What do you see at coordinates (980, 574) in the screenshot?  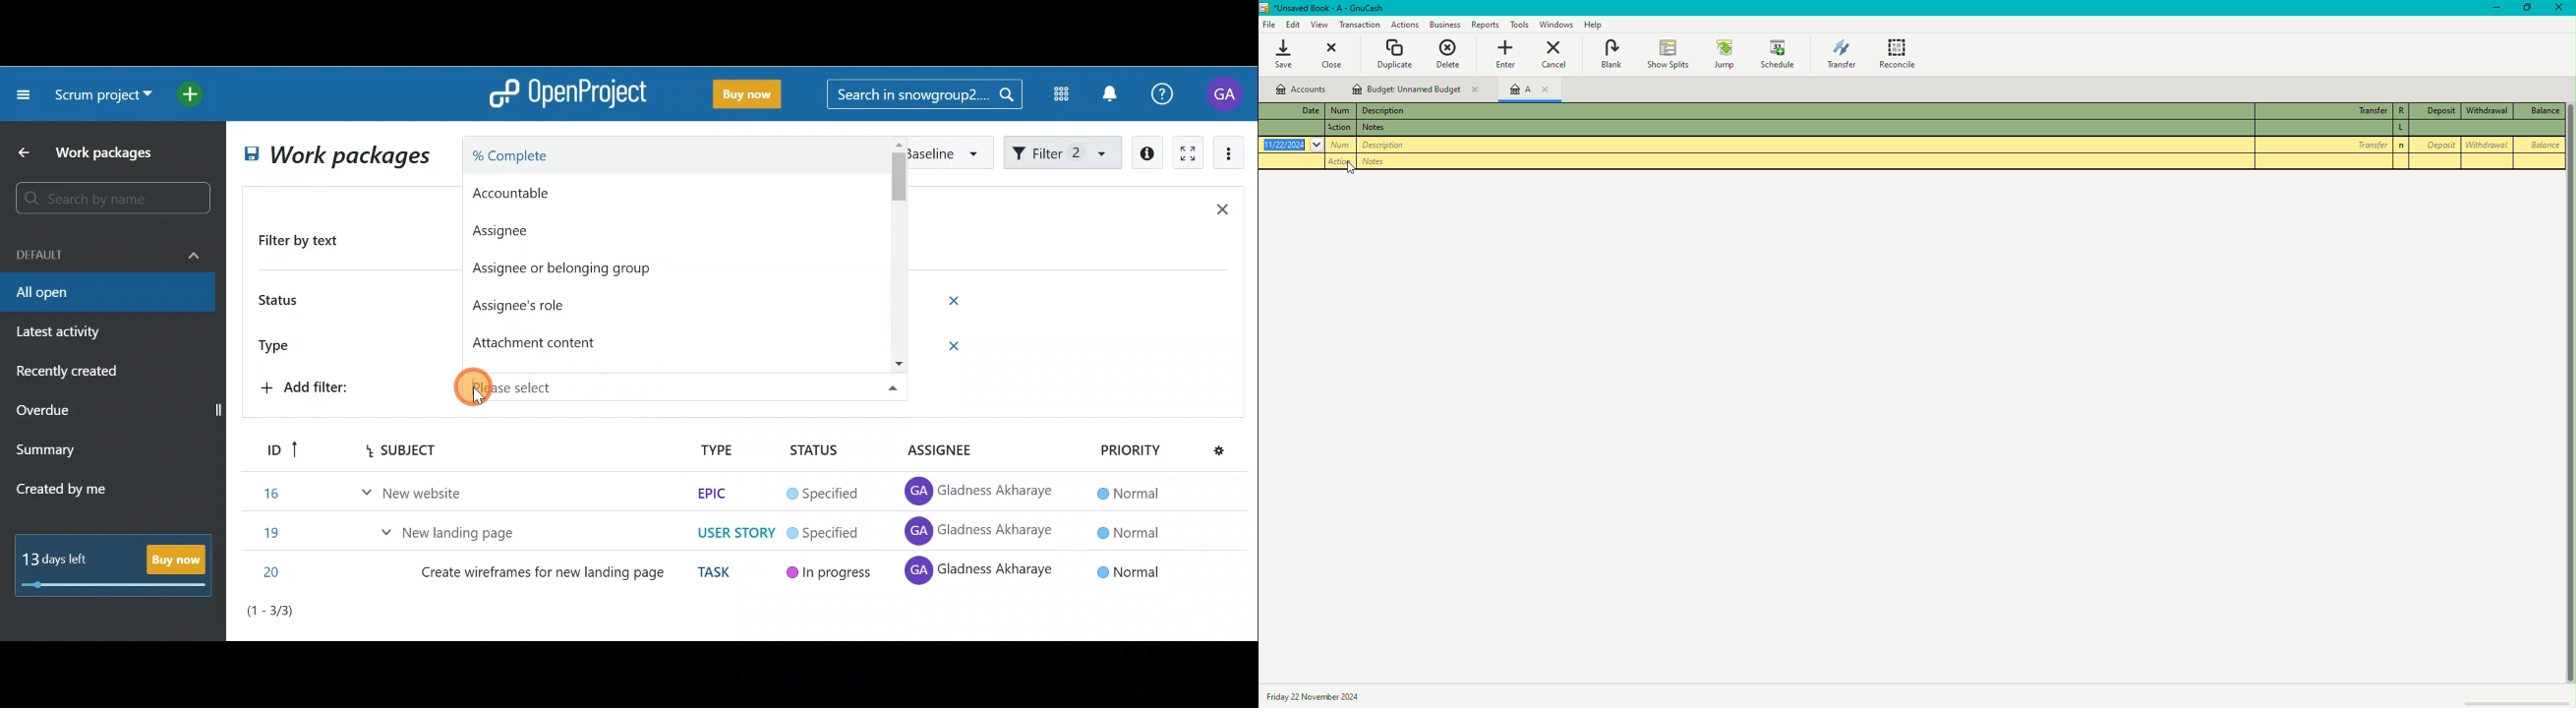 I see `(GA) Gladness Akharaye` at bounding box center [980, 574].